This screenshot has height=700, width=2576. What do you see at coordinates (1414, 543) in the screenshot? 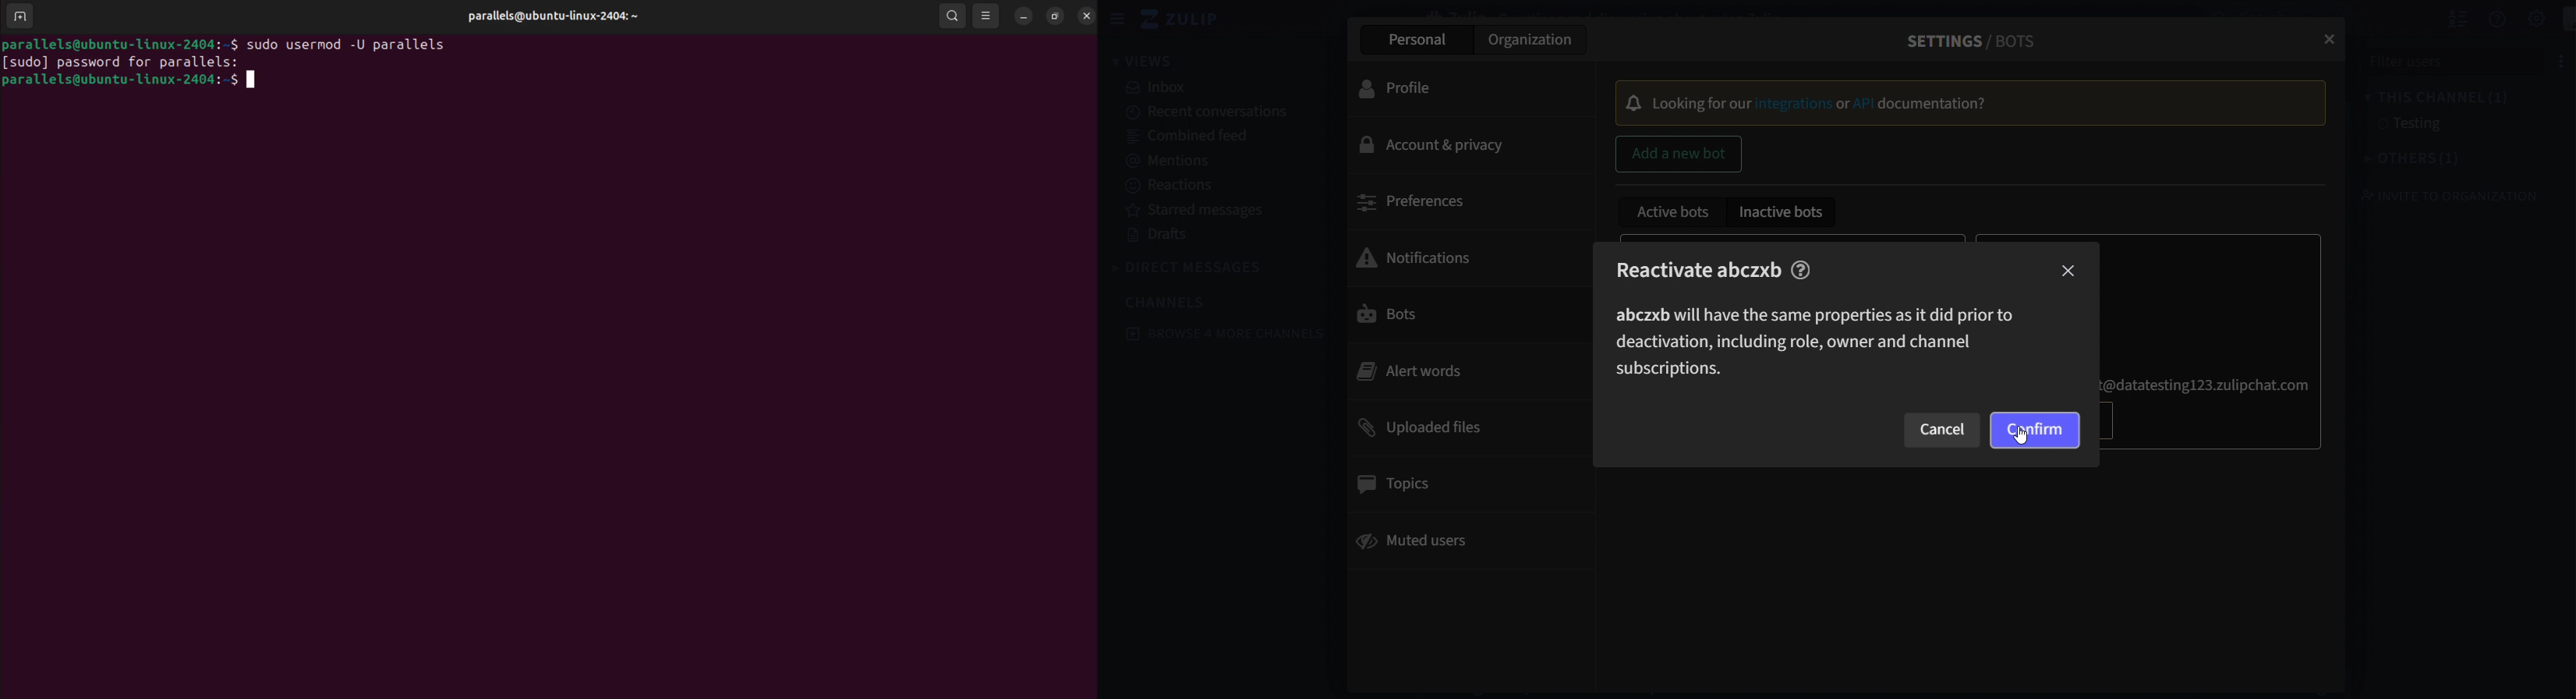
I see `muted users` at bounding box center [1414, 543].